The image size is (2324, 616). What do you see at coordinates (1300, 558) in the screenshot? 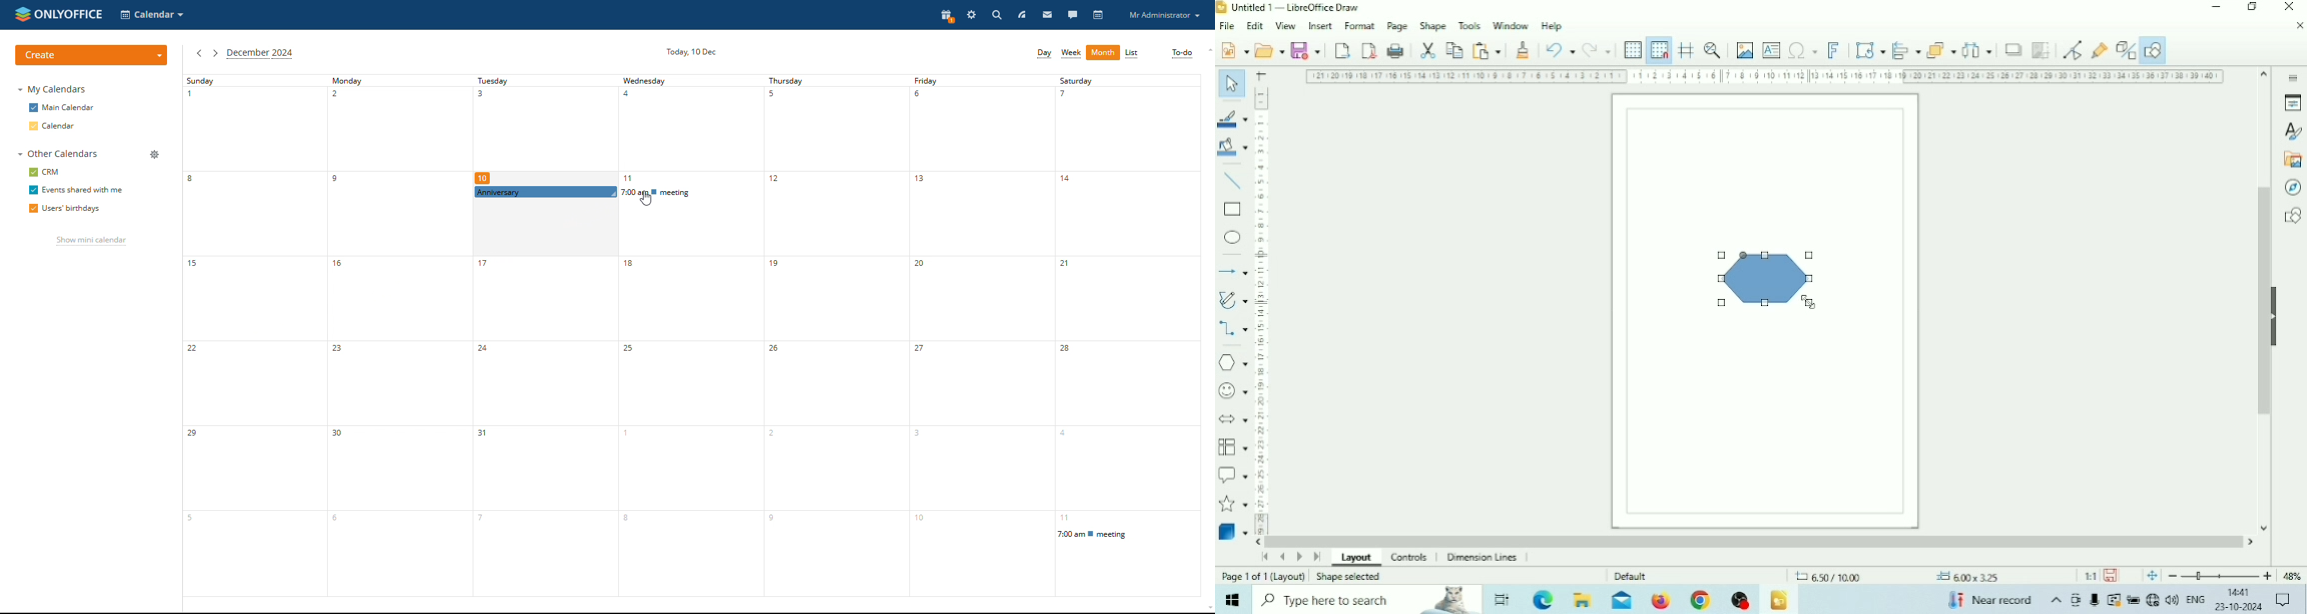
I see `Scroll to next page` at bounding box center [1300, 558].